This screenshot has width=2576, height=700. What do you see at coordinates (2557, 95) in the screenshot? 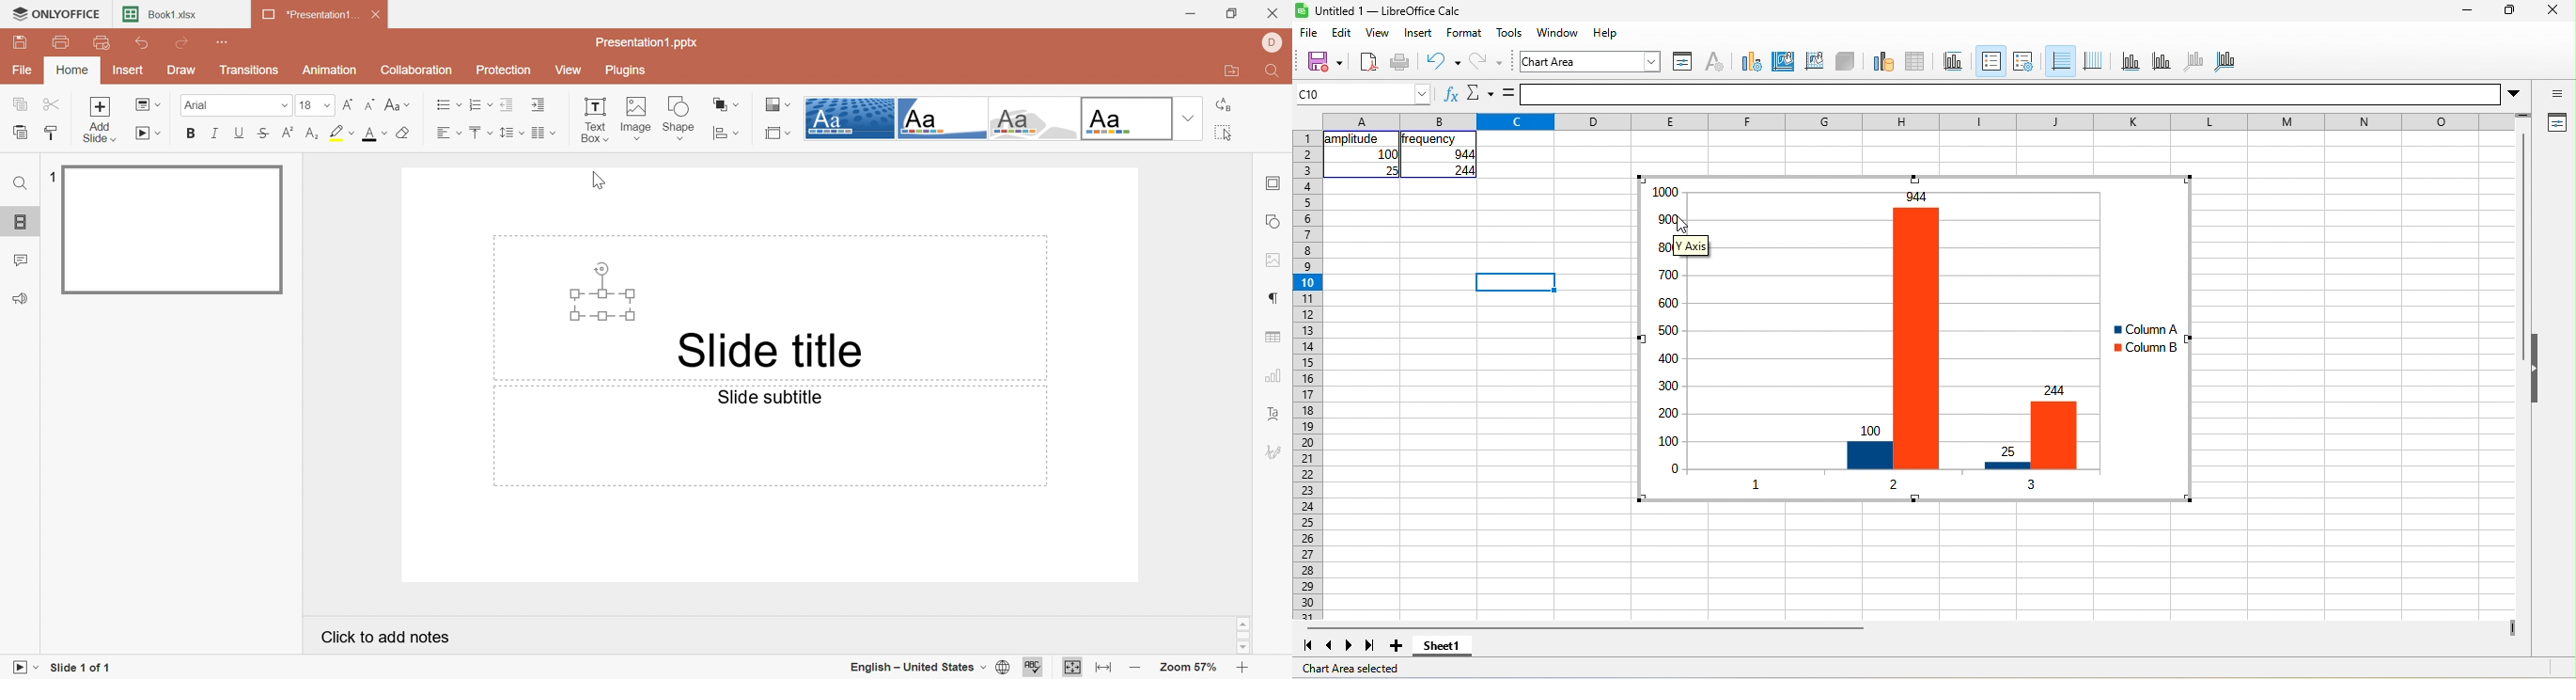
I see `sidebar settings` at bounding box center [2557, 95].